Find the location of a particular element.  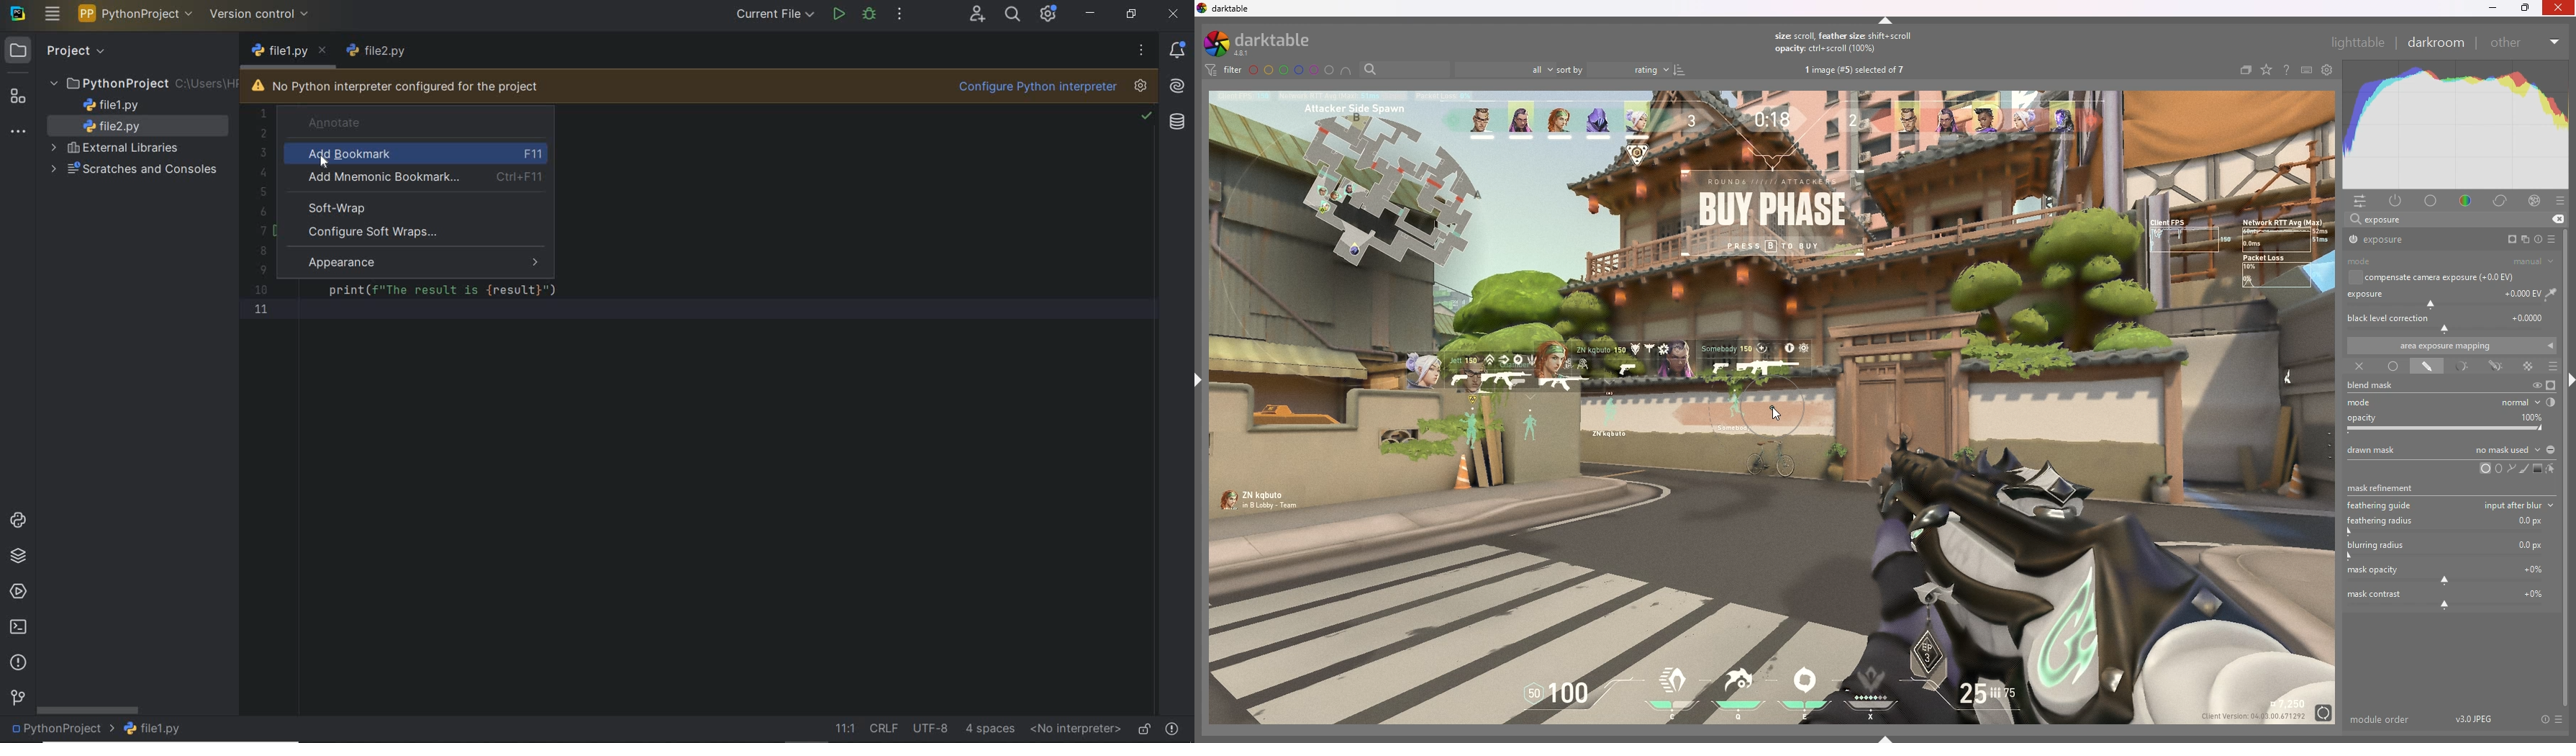

correct is located at coordinates (2502, 202).